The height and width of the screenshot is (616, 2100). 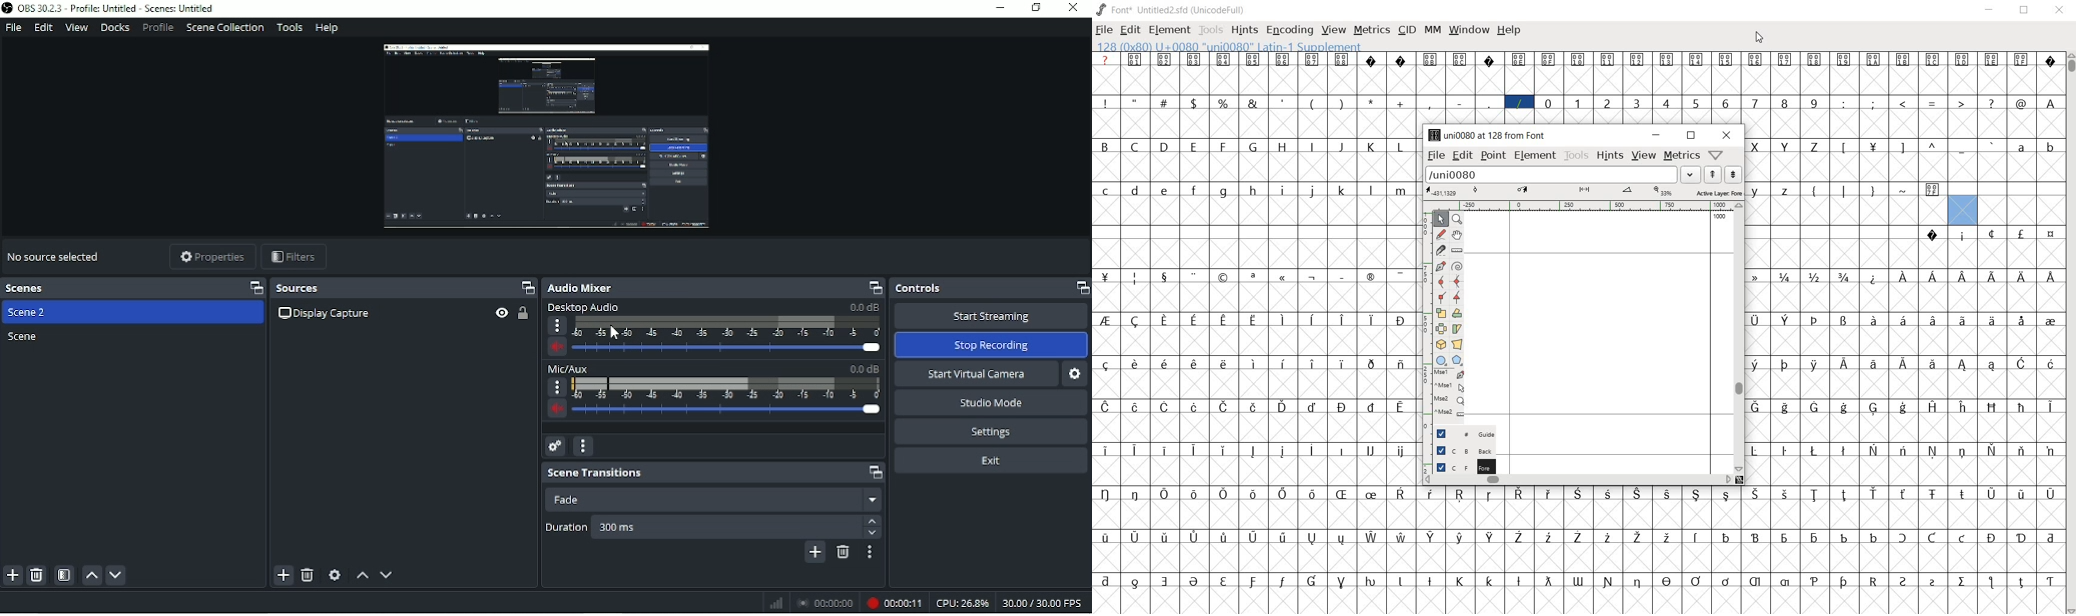 I want to click on Settings, so click(x=993, y=432).